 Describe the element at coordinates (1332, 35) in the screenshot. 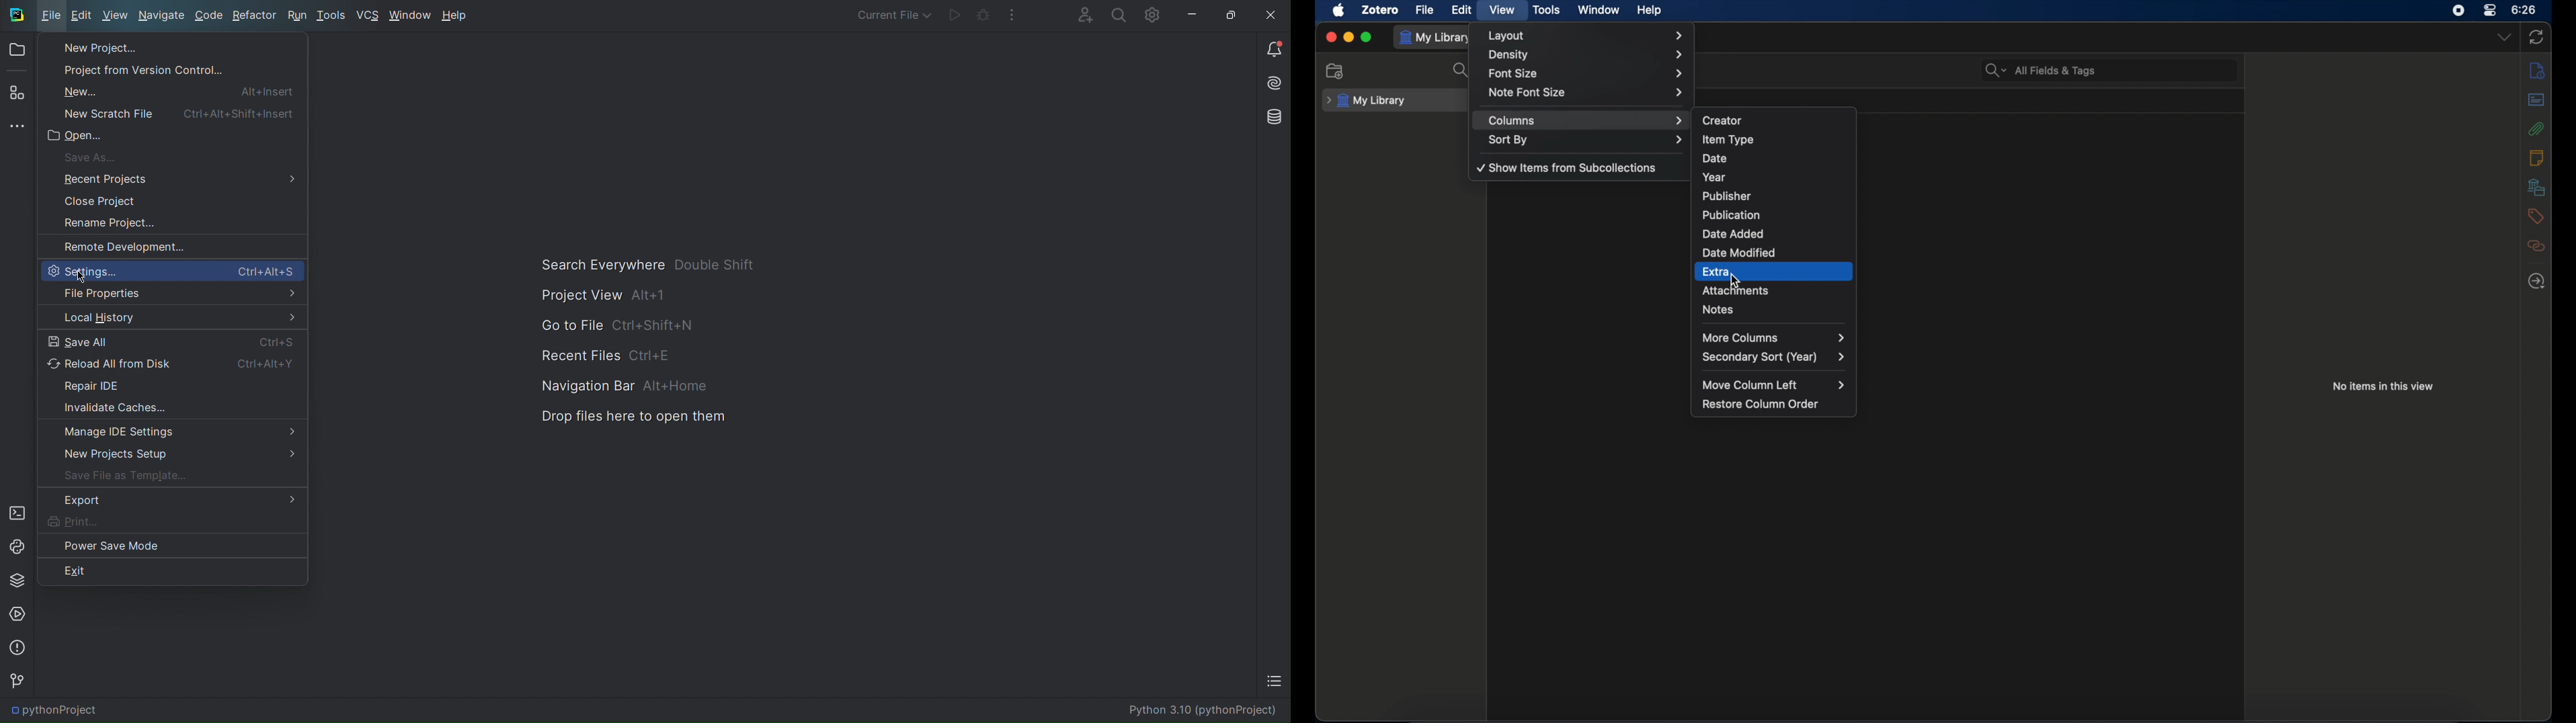

I see `close` at that location.